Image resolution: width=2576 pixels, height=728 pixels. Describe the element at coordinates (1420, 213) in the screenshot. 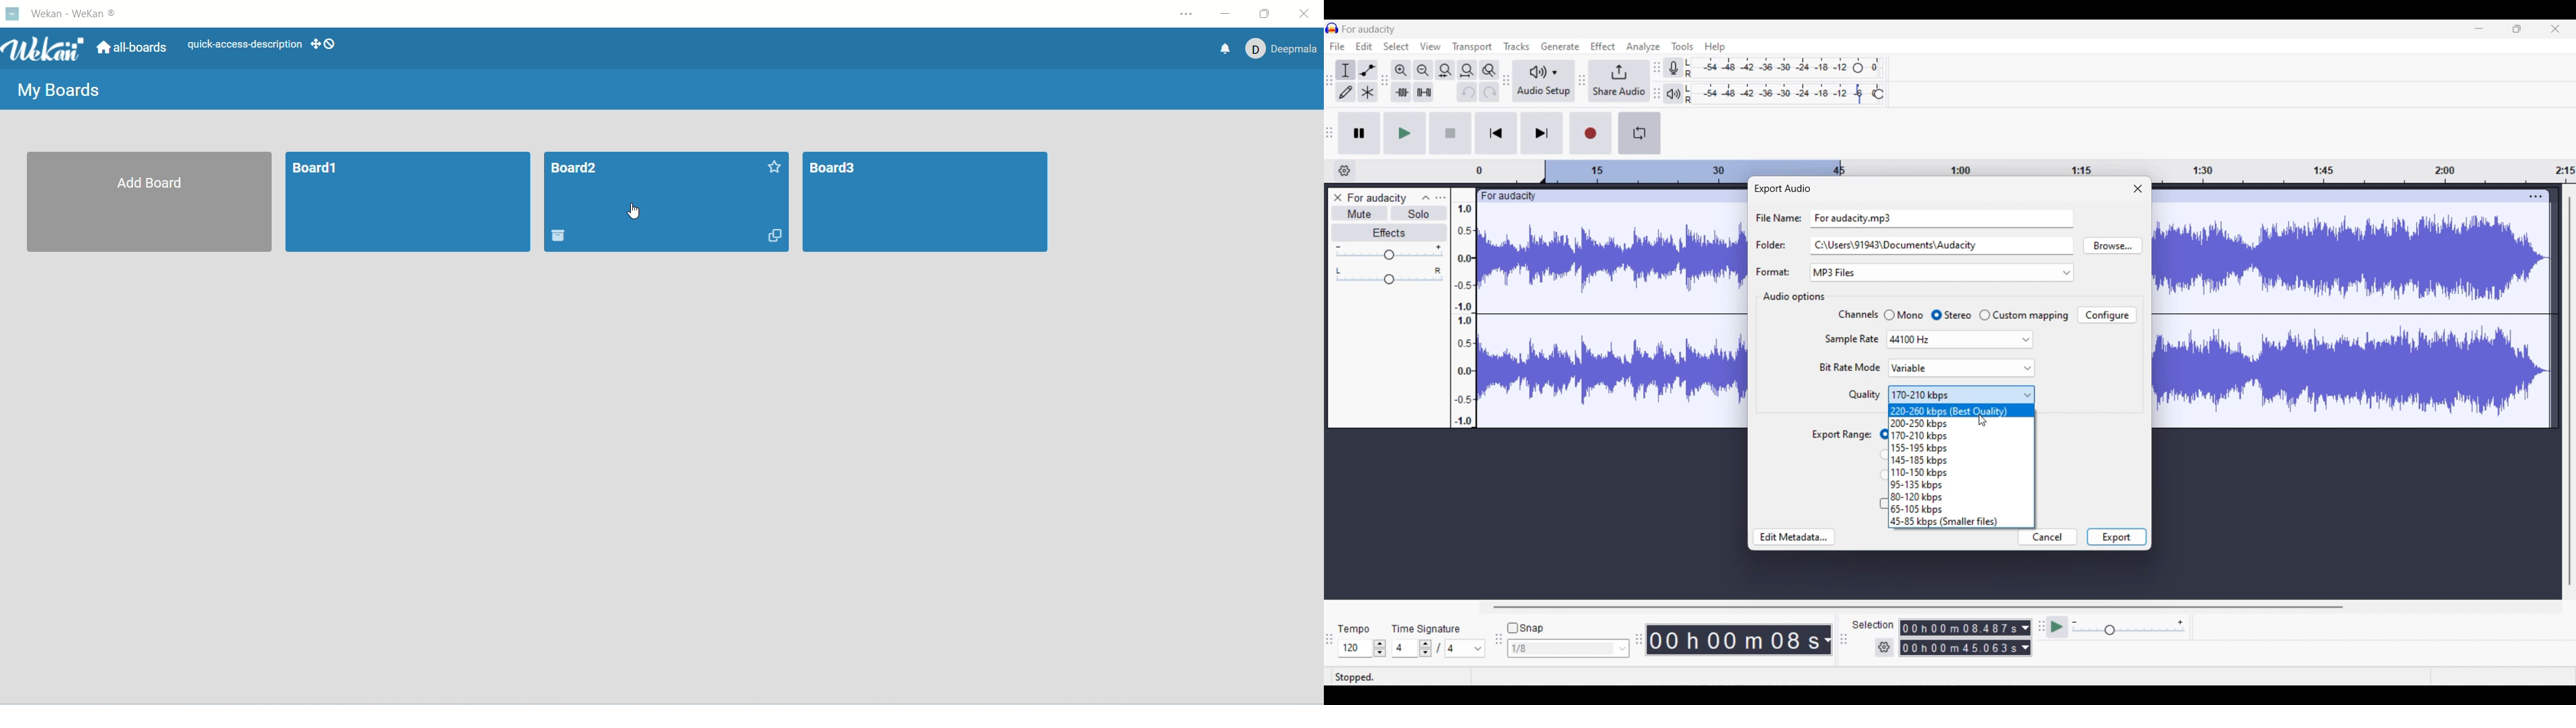

I see `Solo` at that location.